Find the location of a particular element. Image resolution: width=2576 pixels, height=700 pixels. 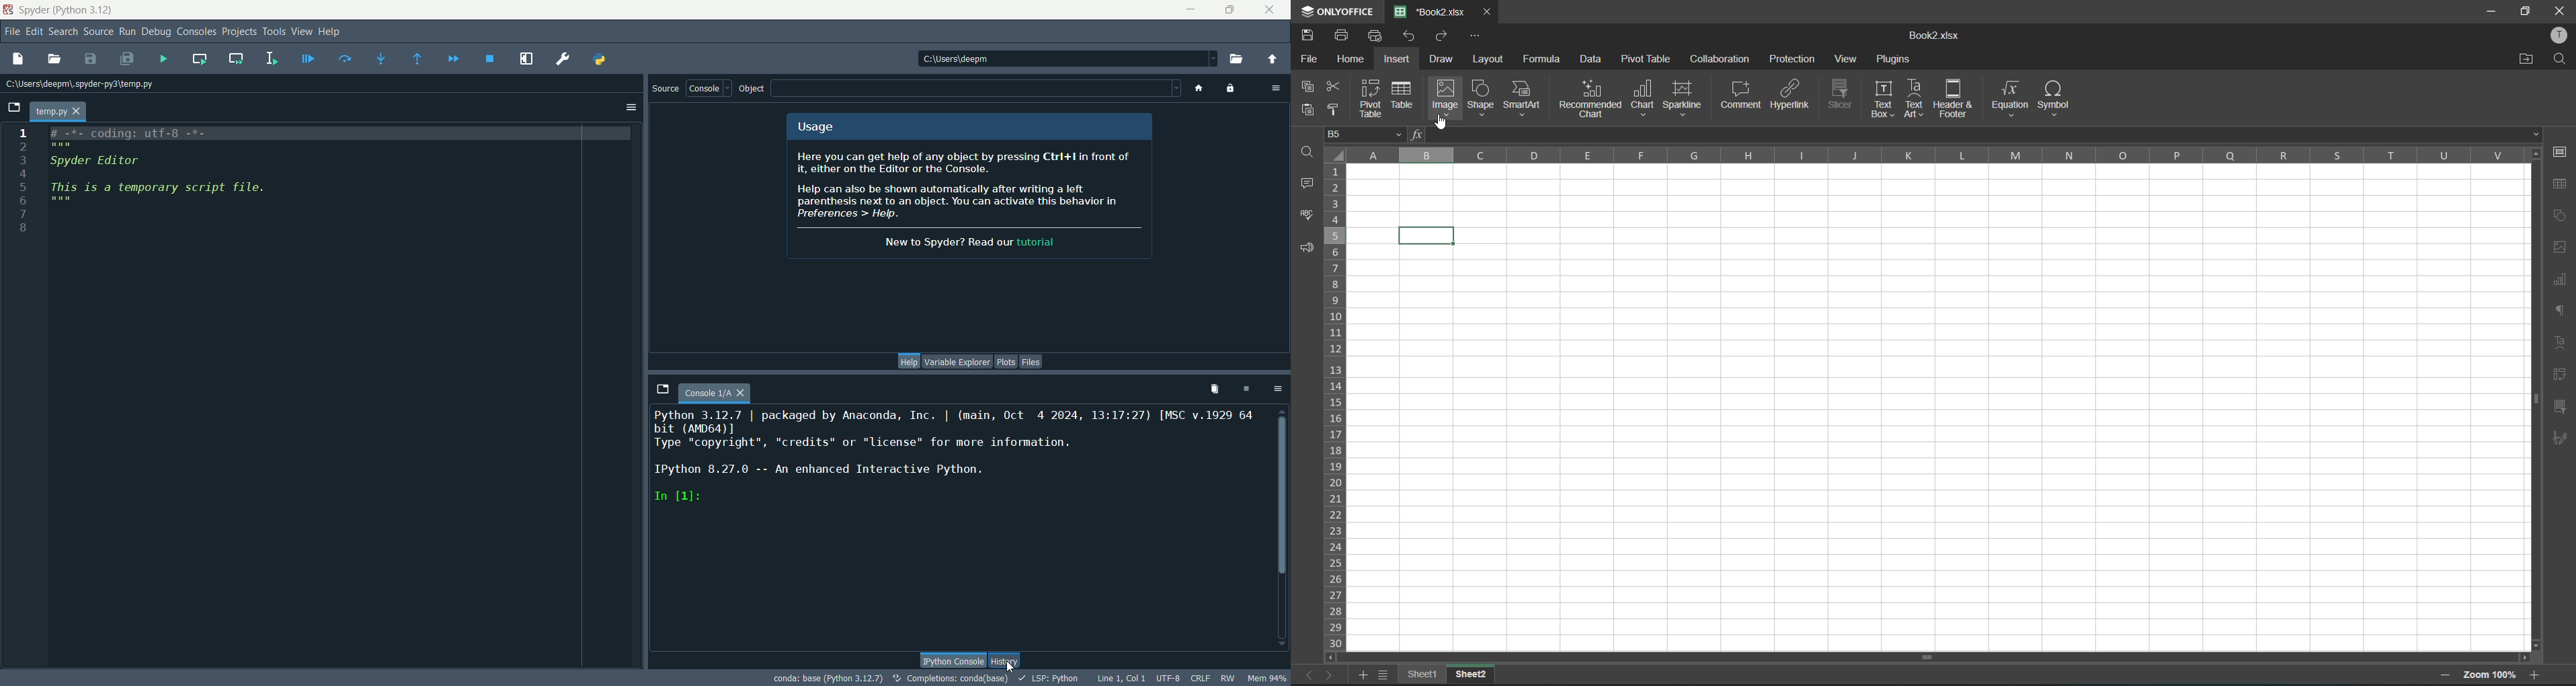

collaboration is located at coordinates (1720, 58).